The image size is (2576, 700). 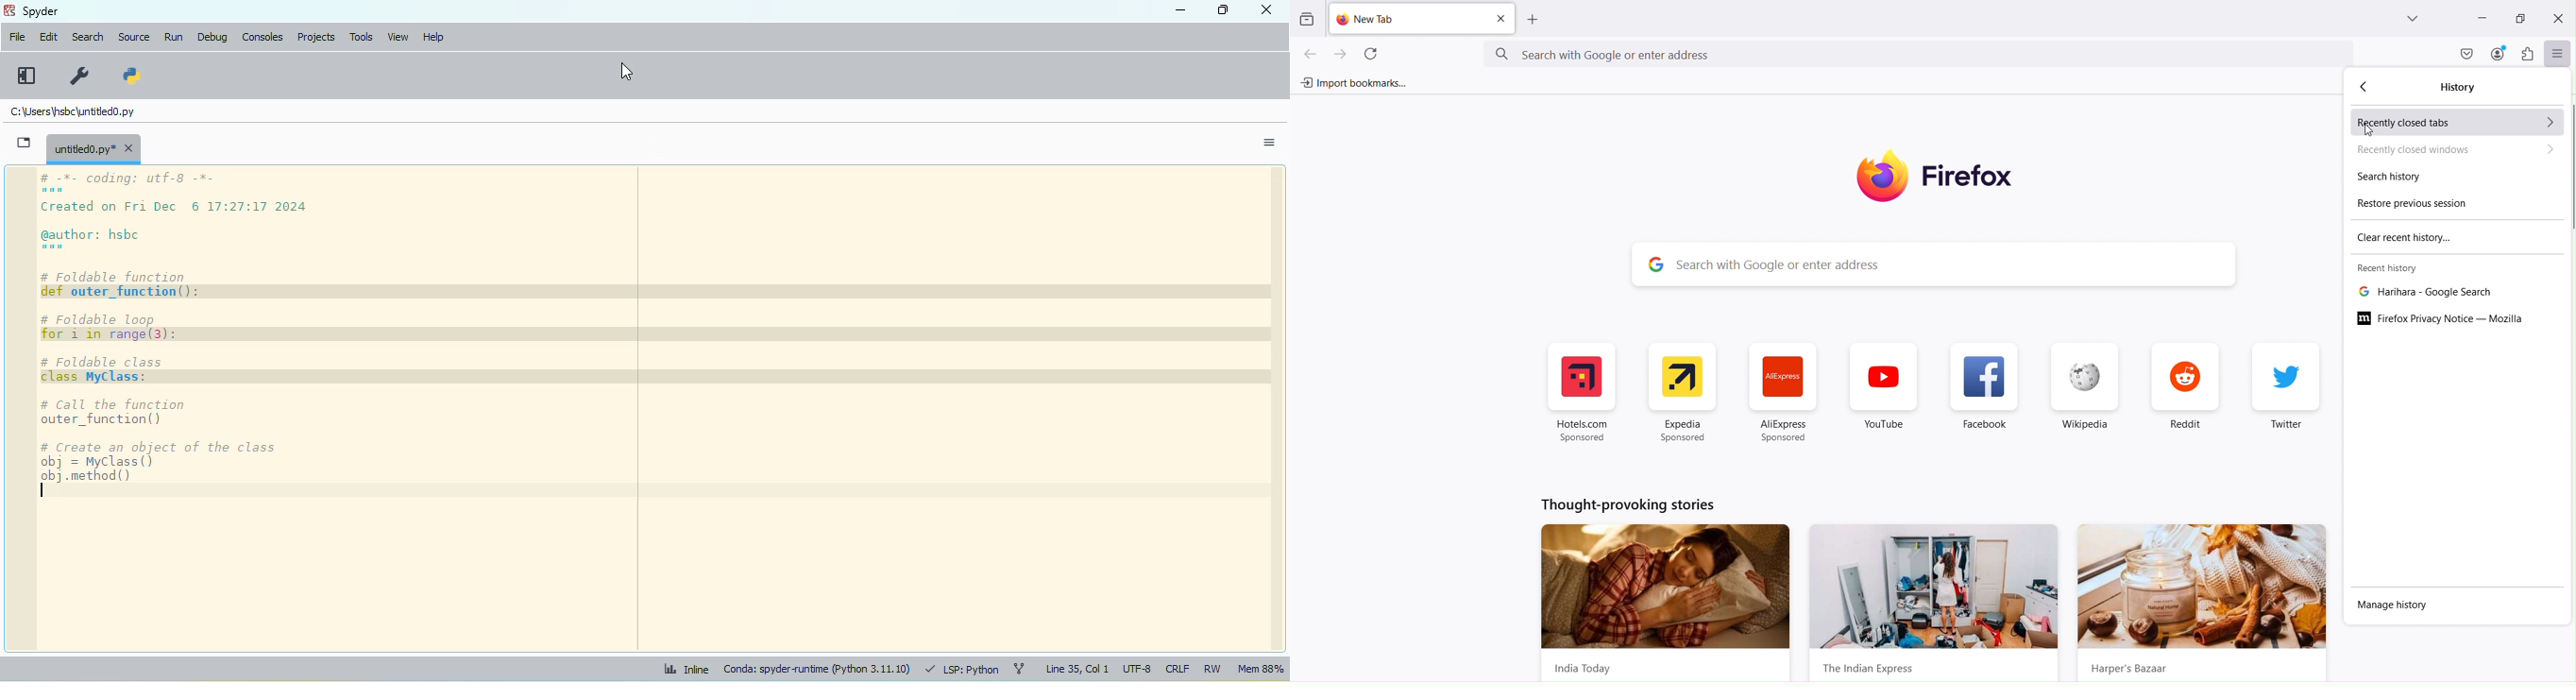 What do you see at coordinates (1178, 670) in the screenshot?
I see `CRLF` at bounding box center [1178, 670].